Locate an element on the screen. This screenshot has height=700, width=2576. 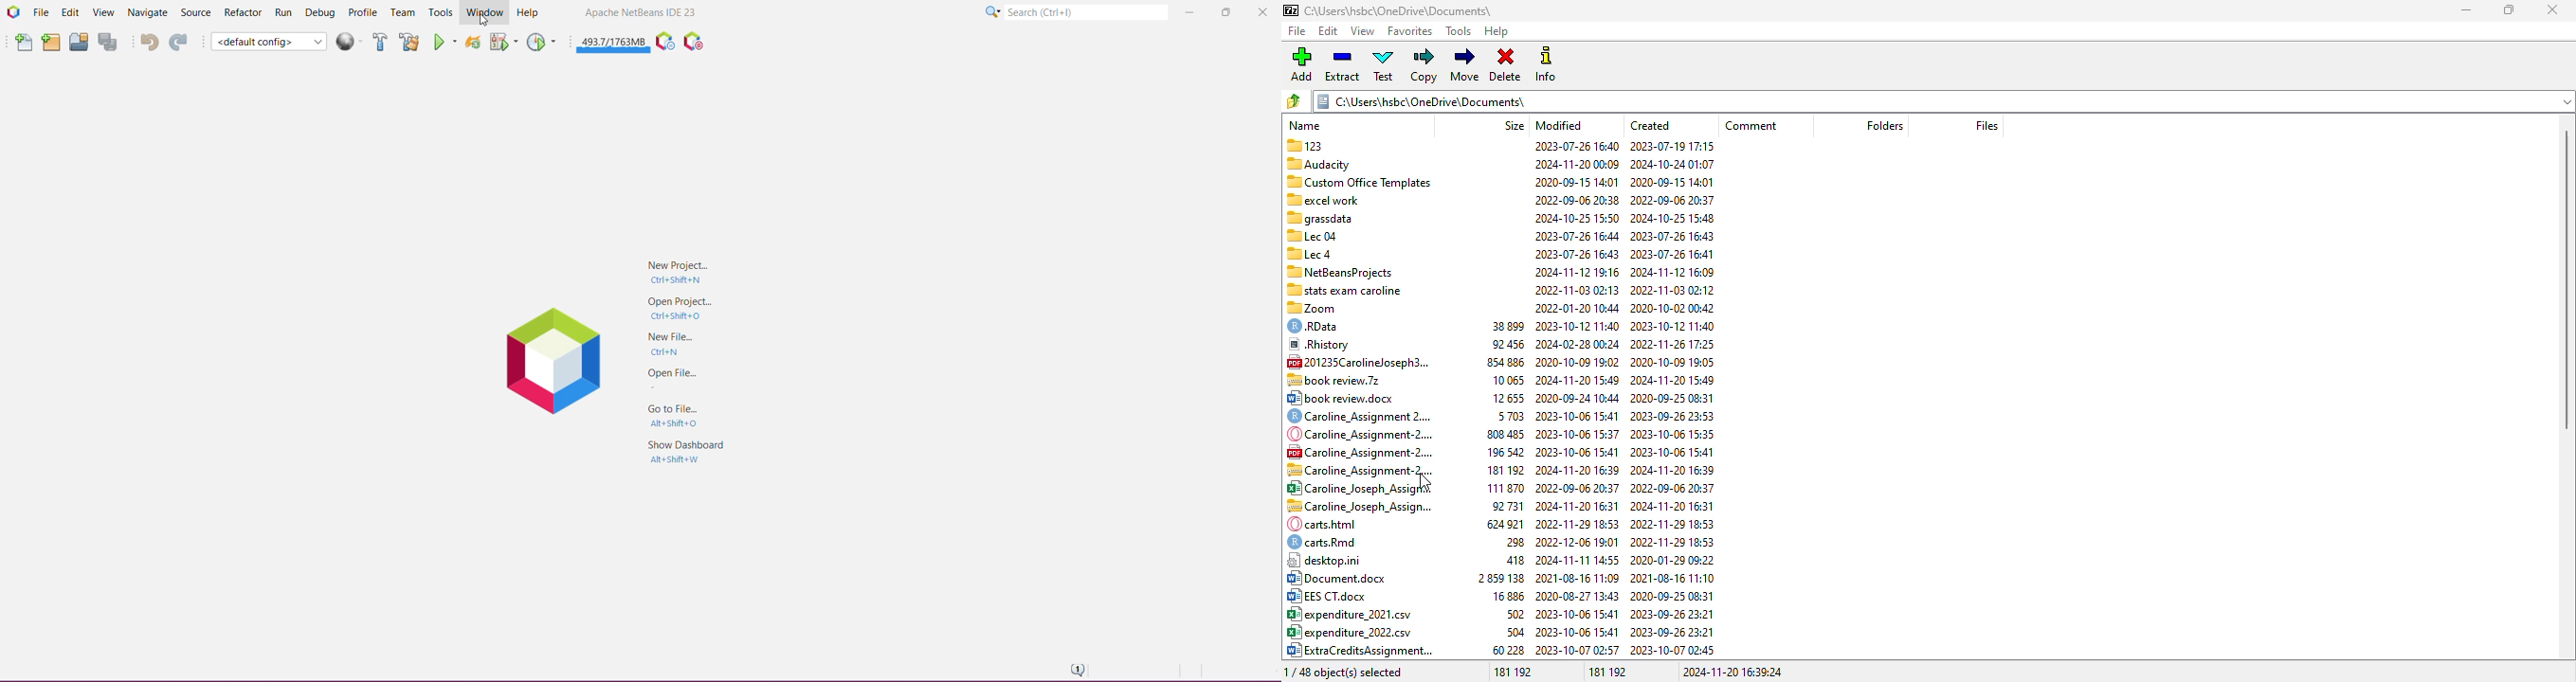
| Bl stats exam caroline 2022-11-03 02:13 2022-11-03 02:12 is located at coordinates (1498, 288).